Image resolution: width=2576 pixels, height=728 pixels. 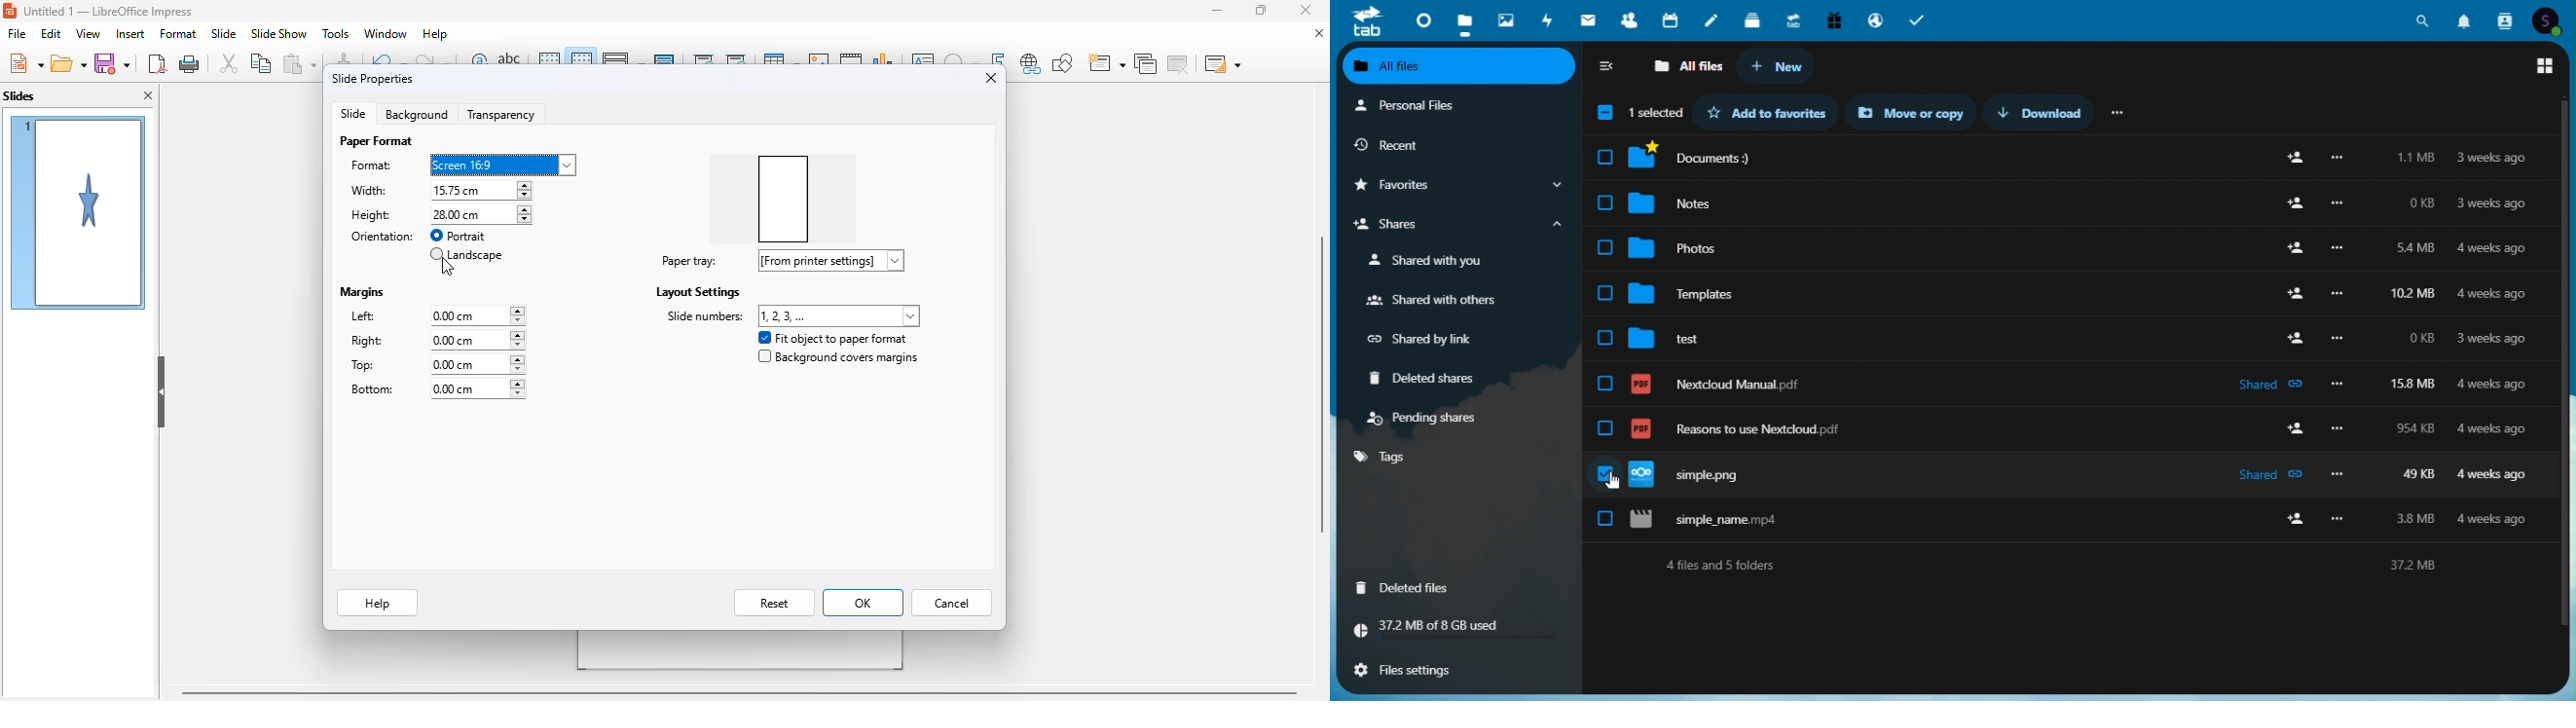 I want to click on Photos 54 Mb 4 weeks ago, so click(x=2069, y=242).